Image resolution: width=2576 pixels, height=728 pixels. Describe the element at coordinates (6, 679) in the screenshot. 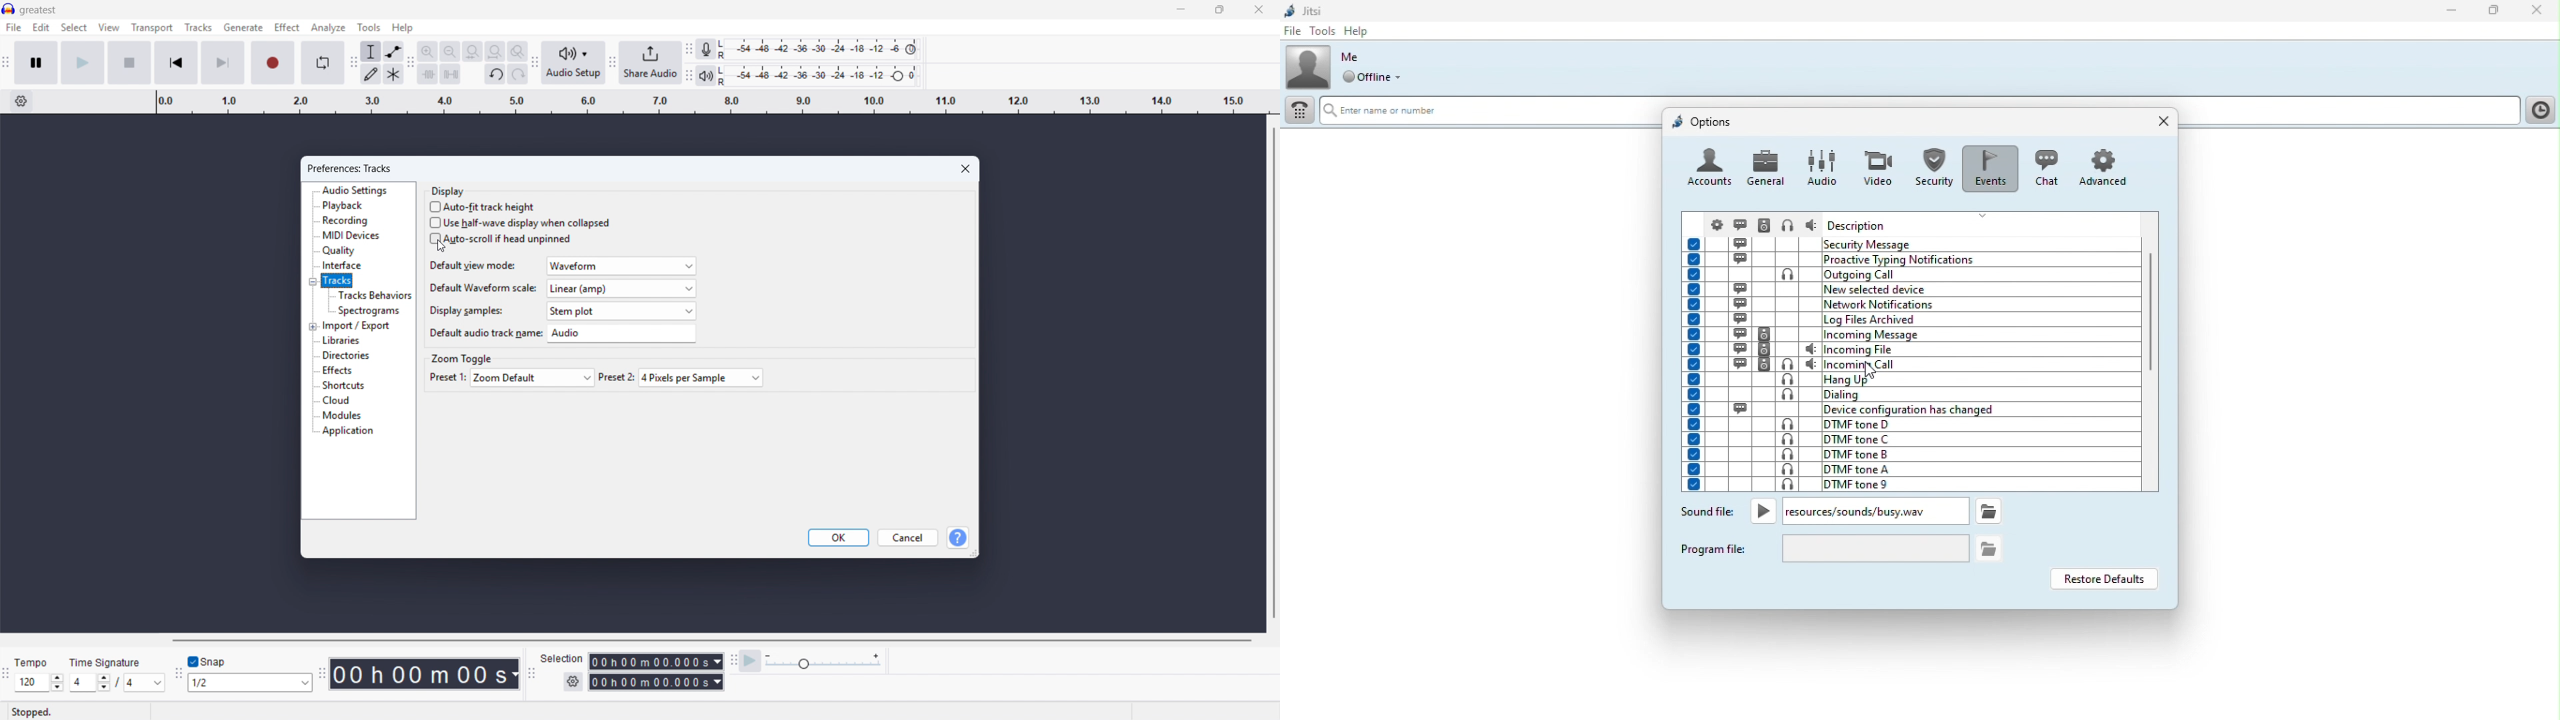

I see `Time signature toolbar ` at that location.